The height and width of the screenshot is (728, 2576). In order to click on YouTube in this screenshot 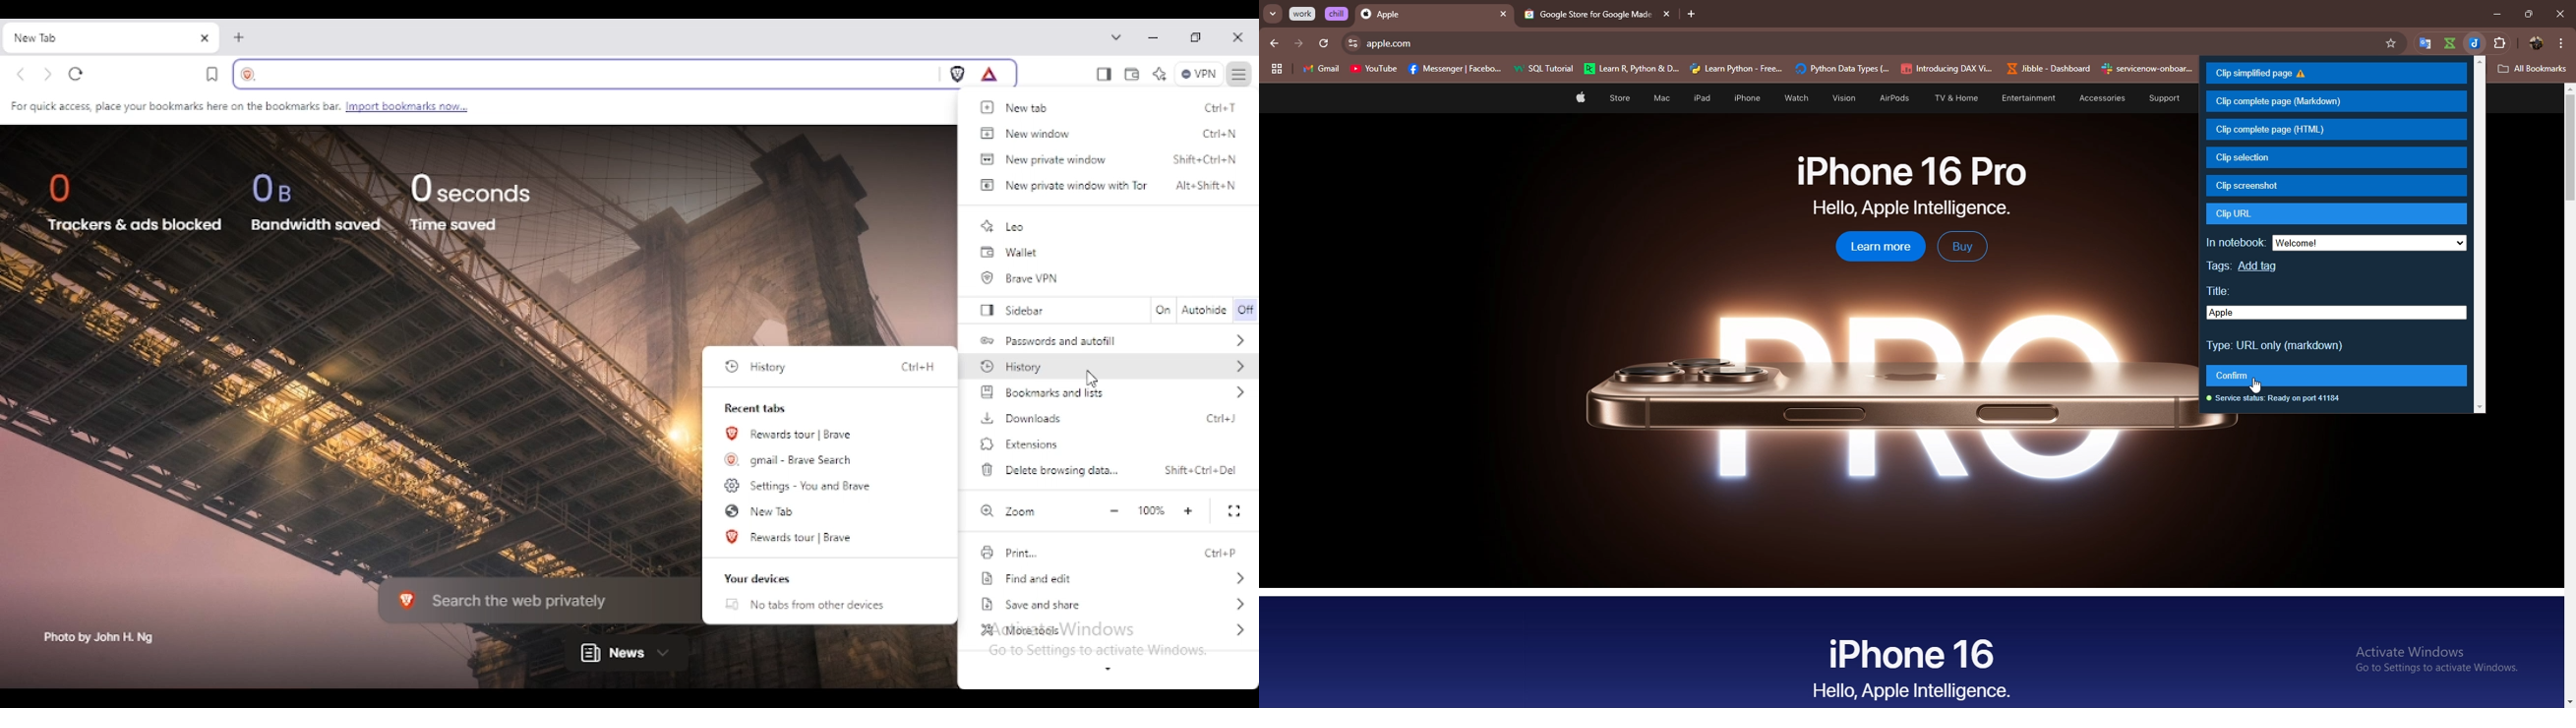, I will do `click(1374, 71)`.